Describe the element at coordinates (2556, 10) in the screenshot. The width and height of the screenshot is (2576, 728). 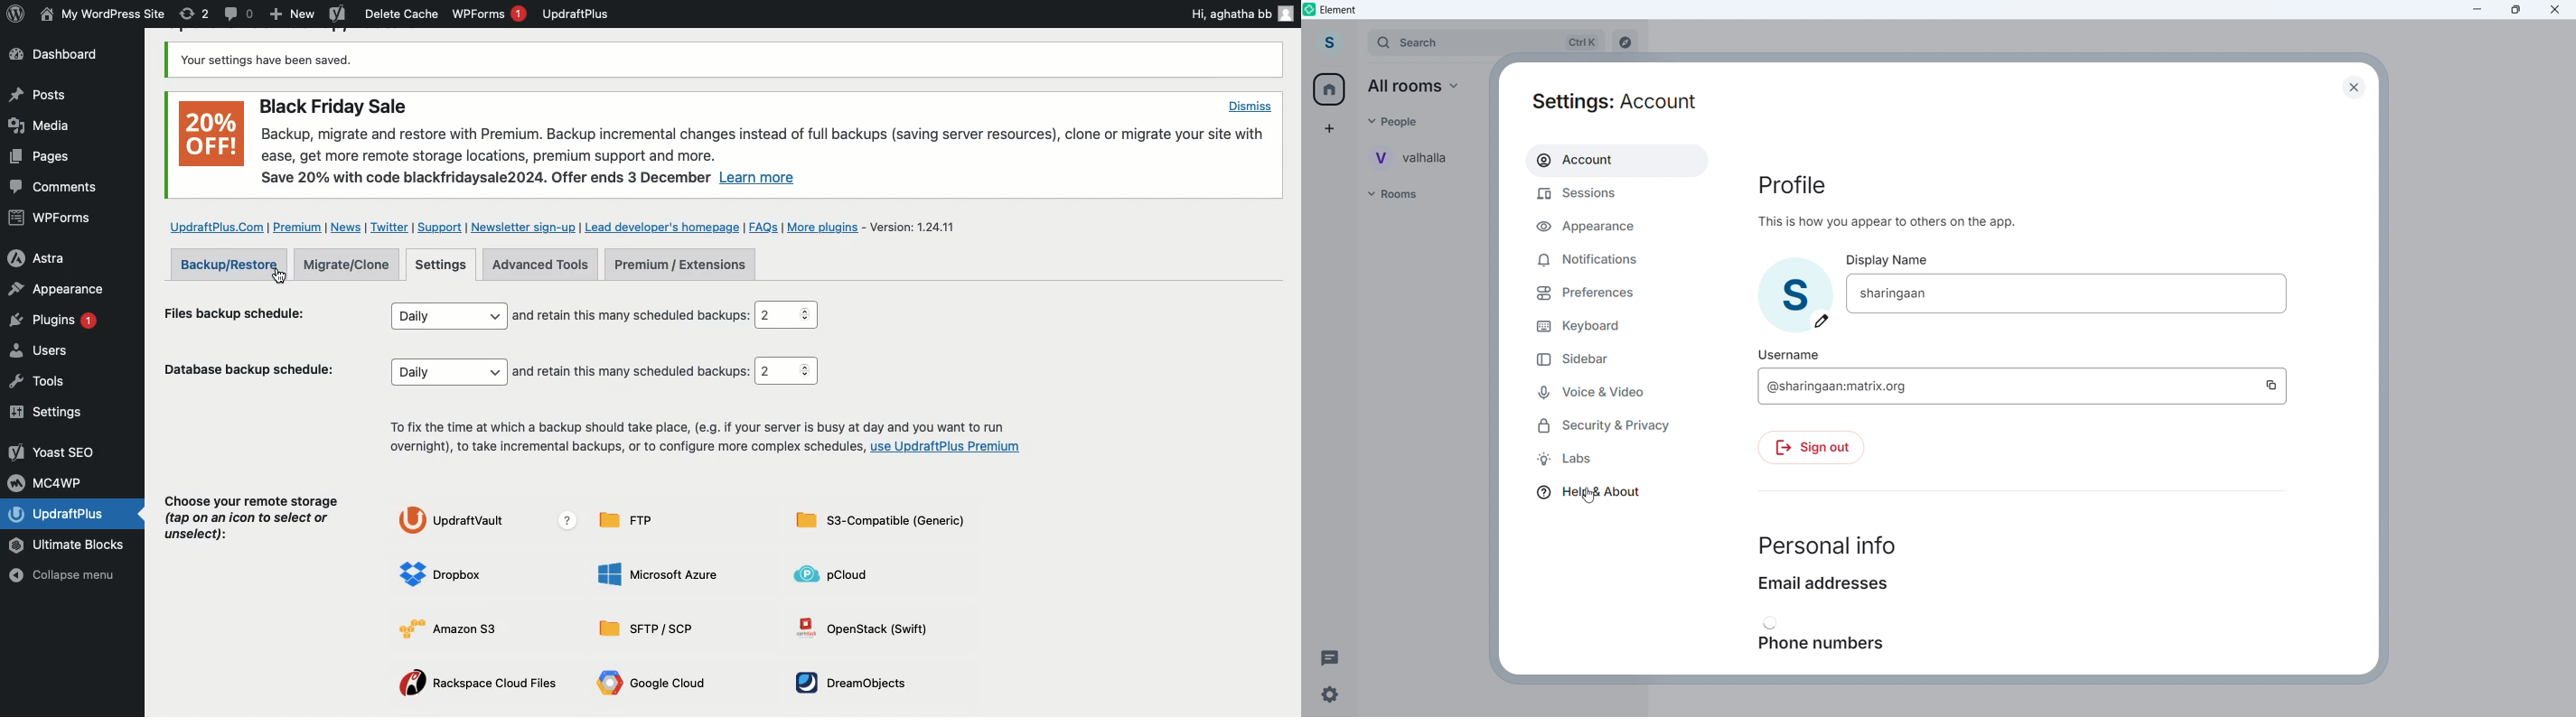
I see `Close ` at that location.